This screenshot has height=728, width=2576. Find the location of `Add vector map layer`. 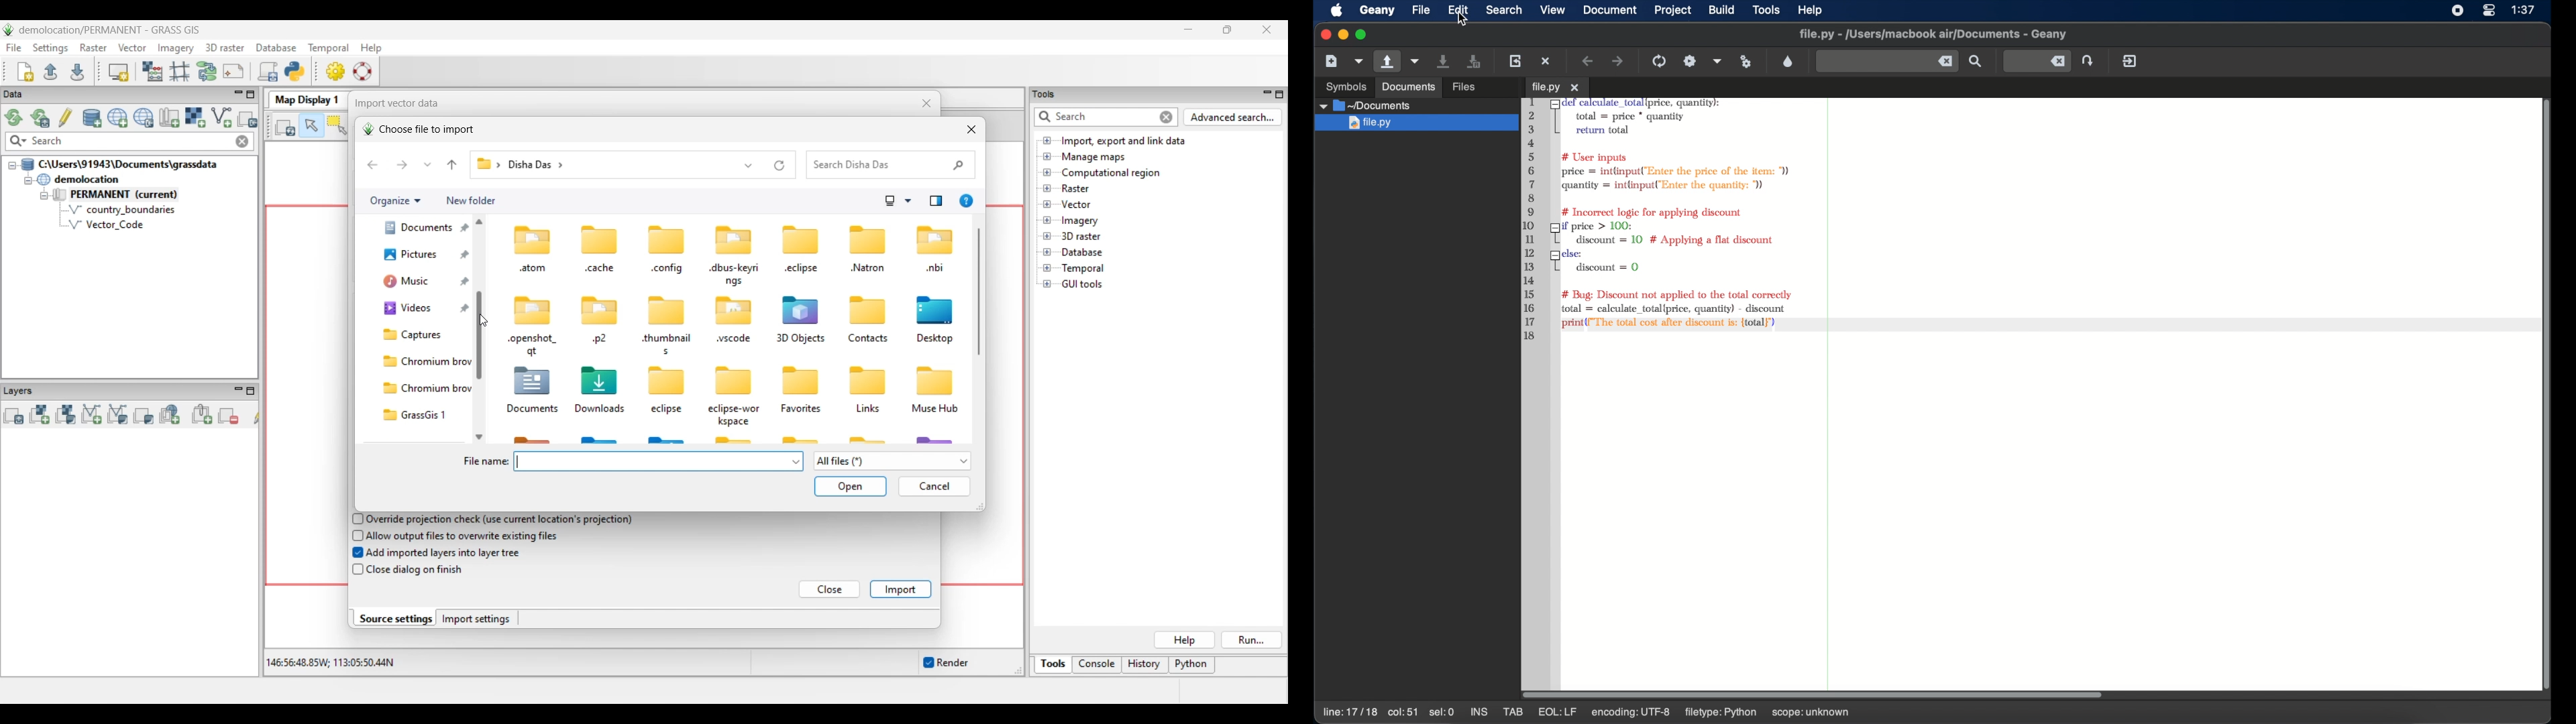

Add vector map layer is located at coordinates (92, 415).